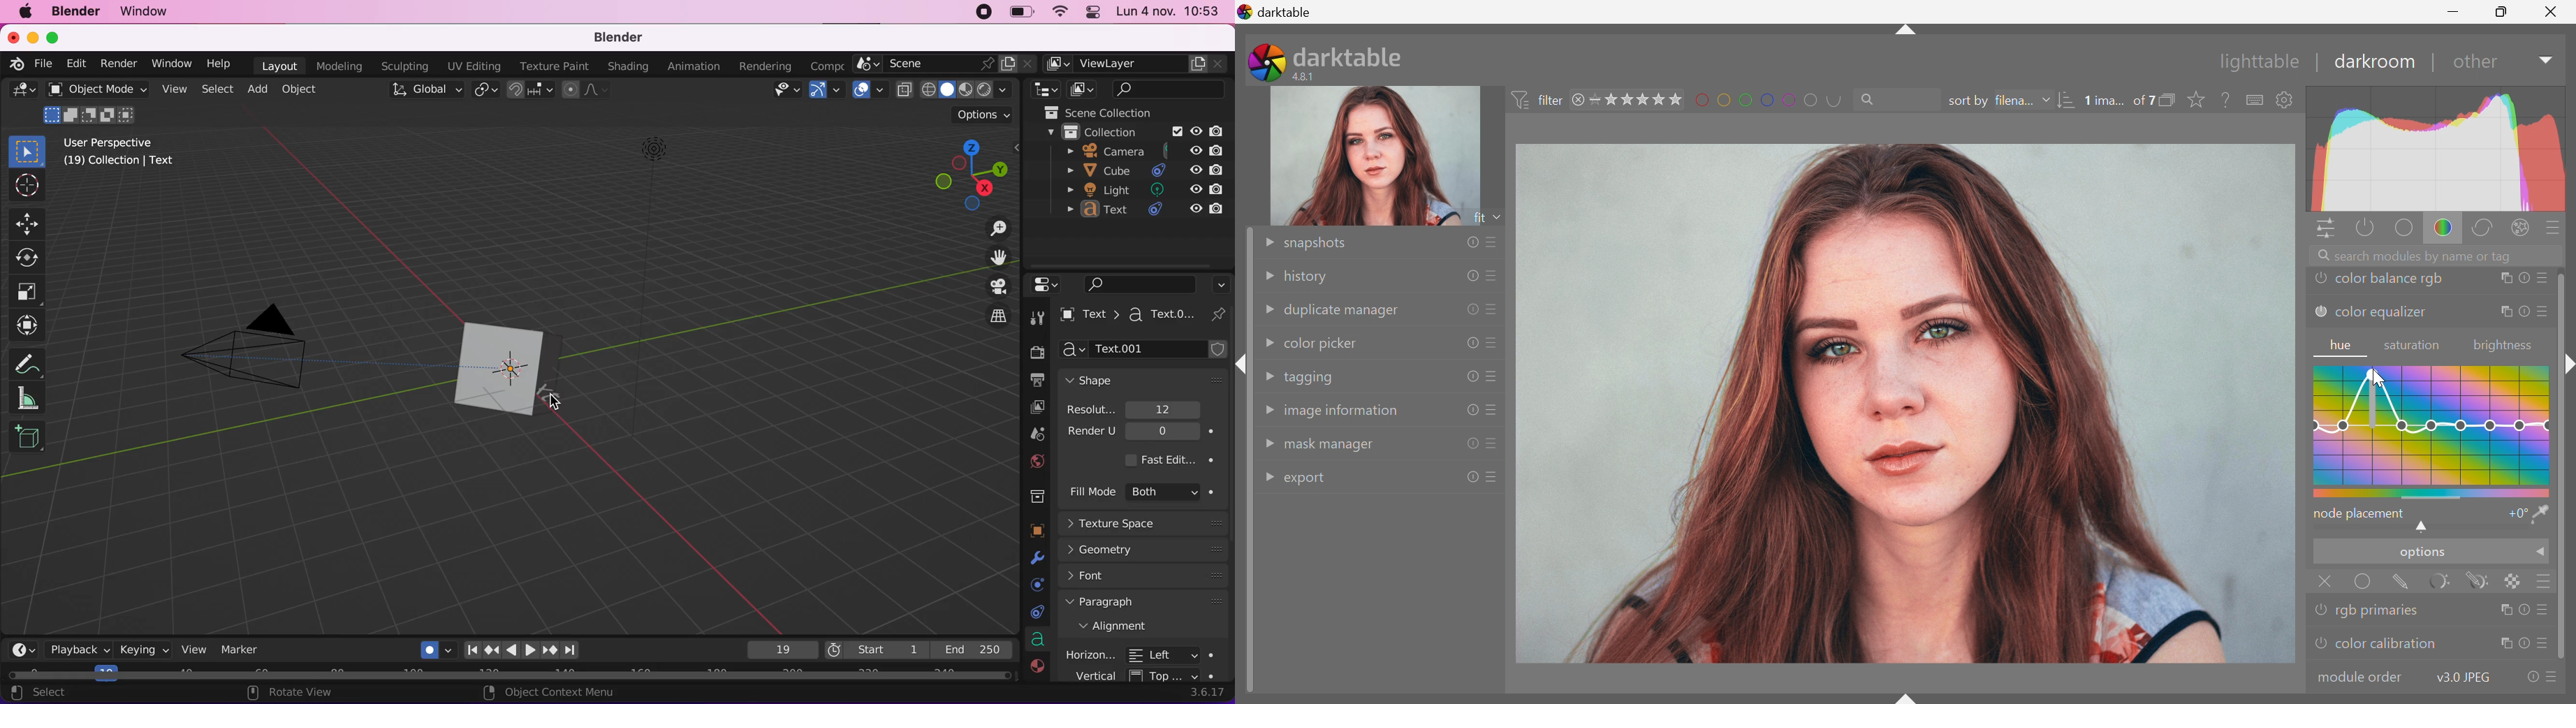 The image size is (2576, 728). I want to click on view object types, so click(782, 90).